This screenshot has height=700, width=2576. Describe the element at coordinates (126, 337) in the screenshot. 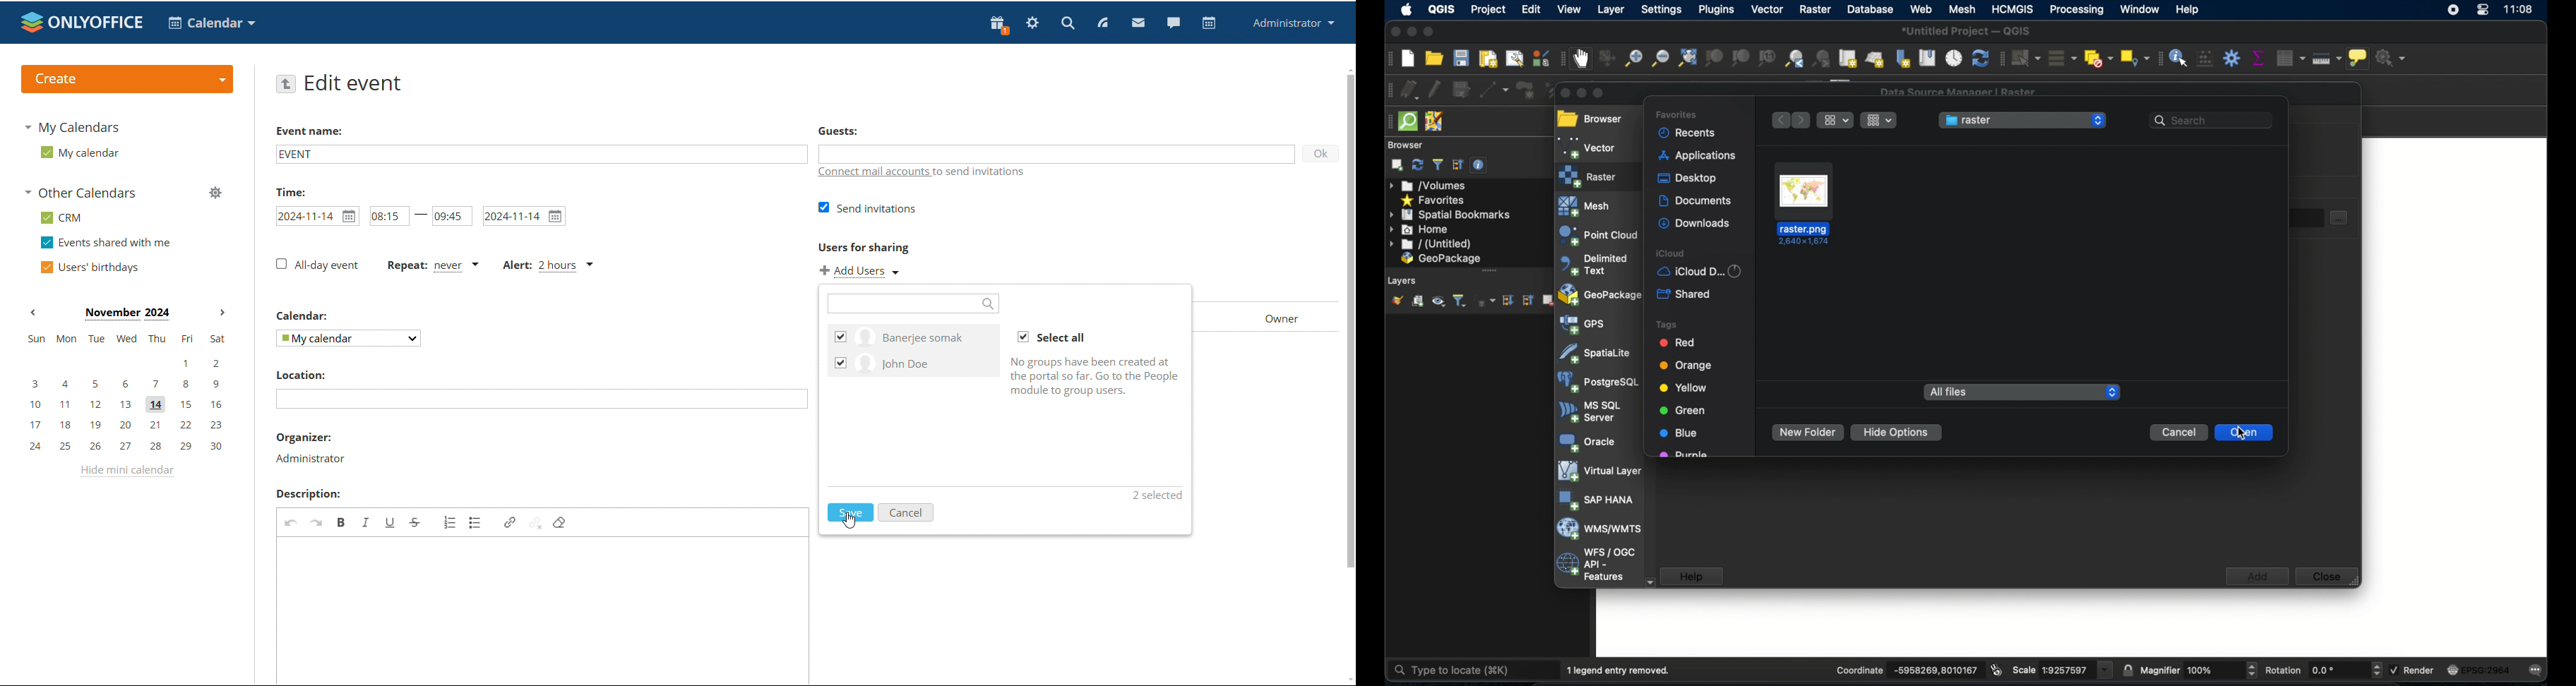

I see `mon, tue, wed, thu, fri, sat, sun` at that location.